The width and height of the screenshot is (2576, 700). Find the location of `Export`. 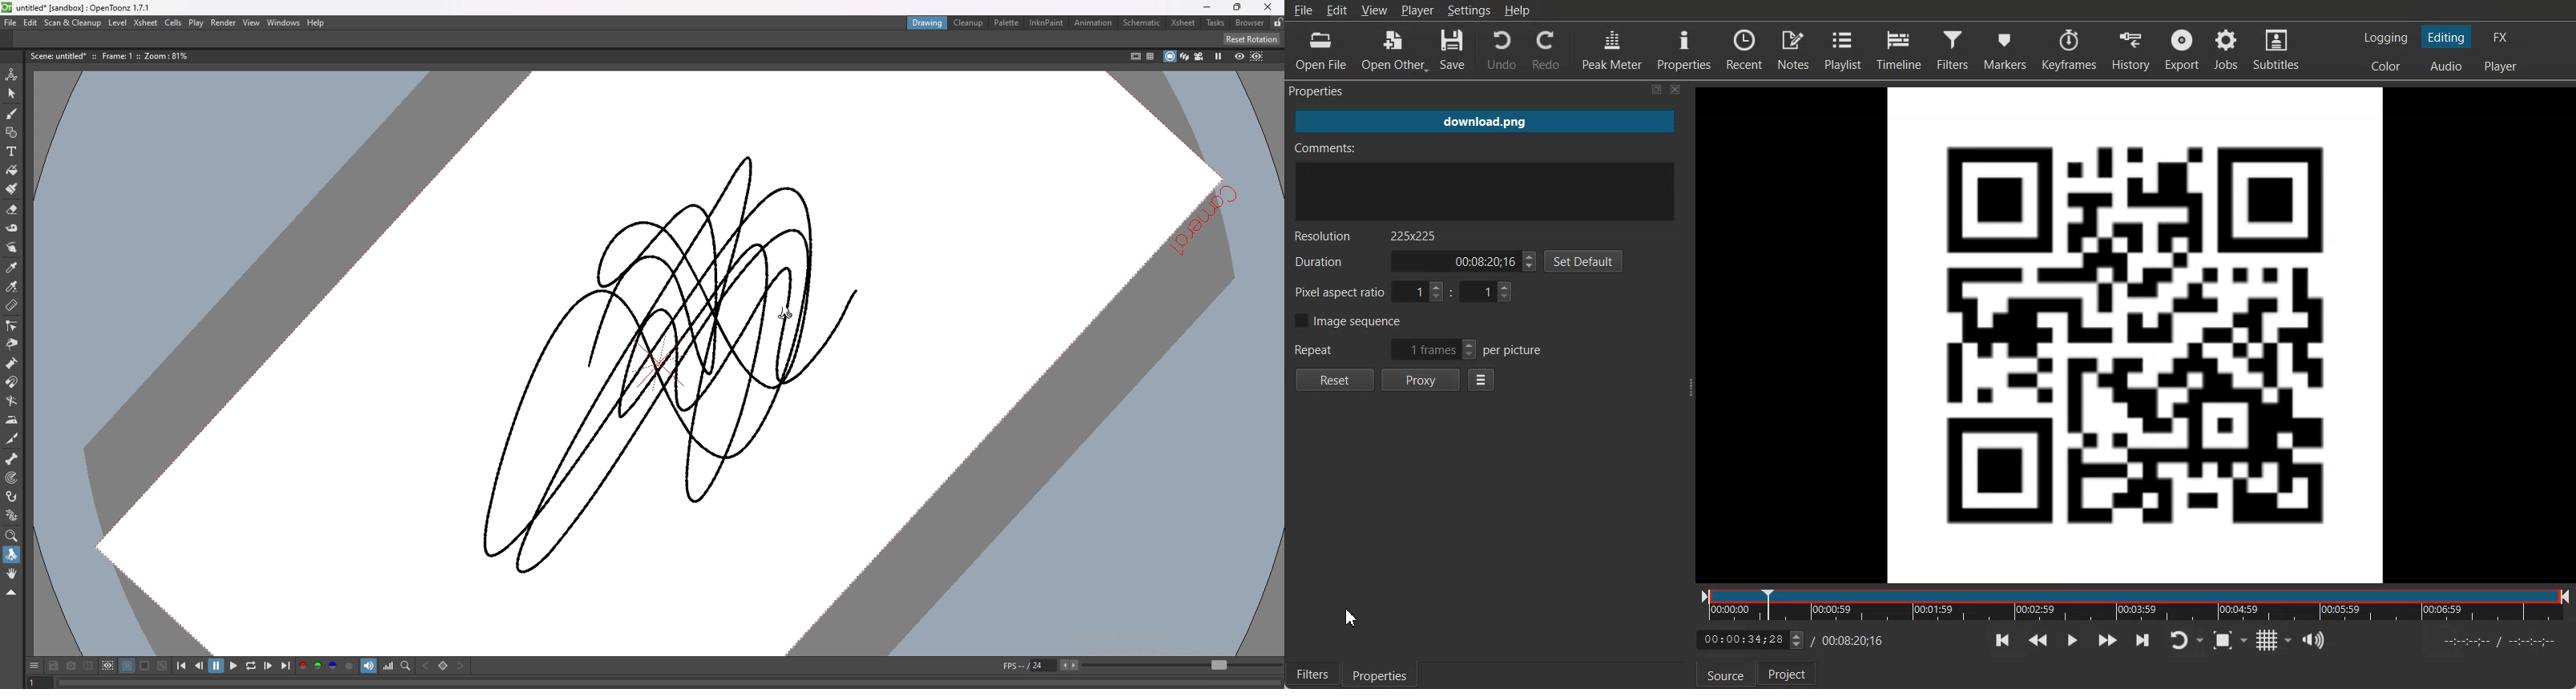

Export is located at coordinates (2183, 50).